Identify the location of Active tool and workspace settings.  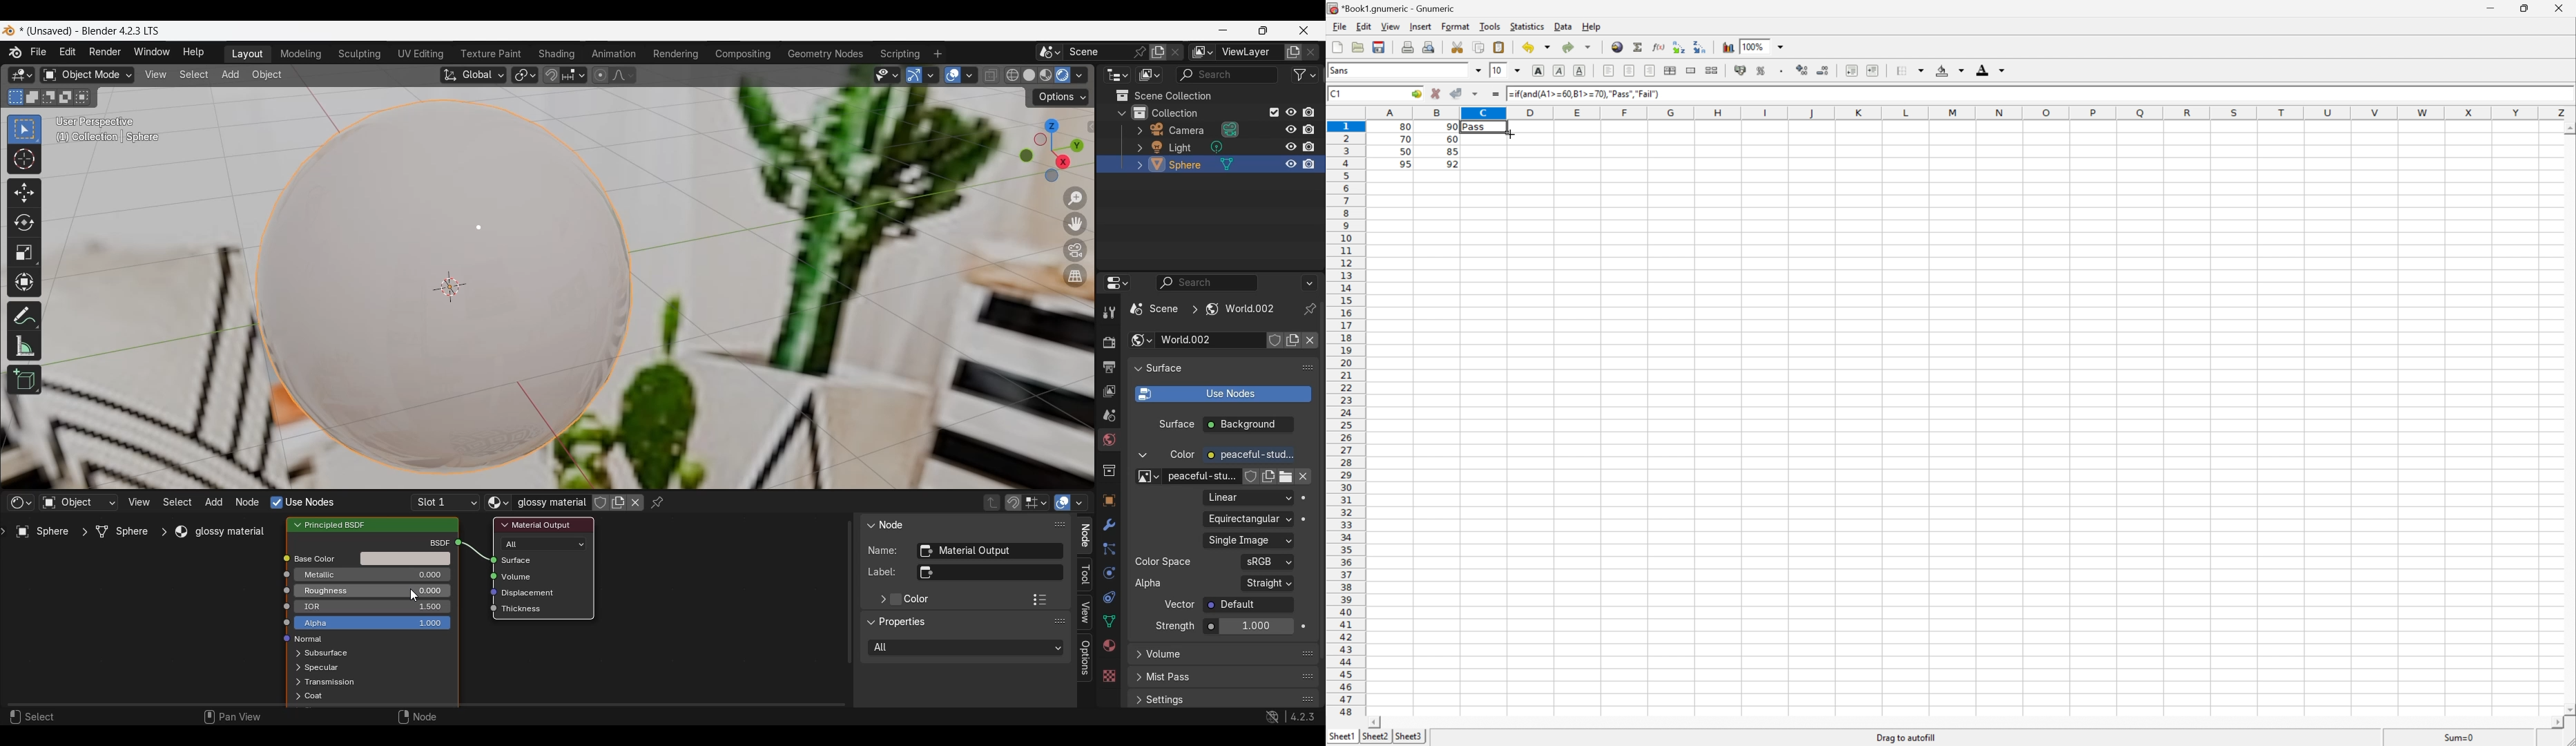
(1107, 312).